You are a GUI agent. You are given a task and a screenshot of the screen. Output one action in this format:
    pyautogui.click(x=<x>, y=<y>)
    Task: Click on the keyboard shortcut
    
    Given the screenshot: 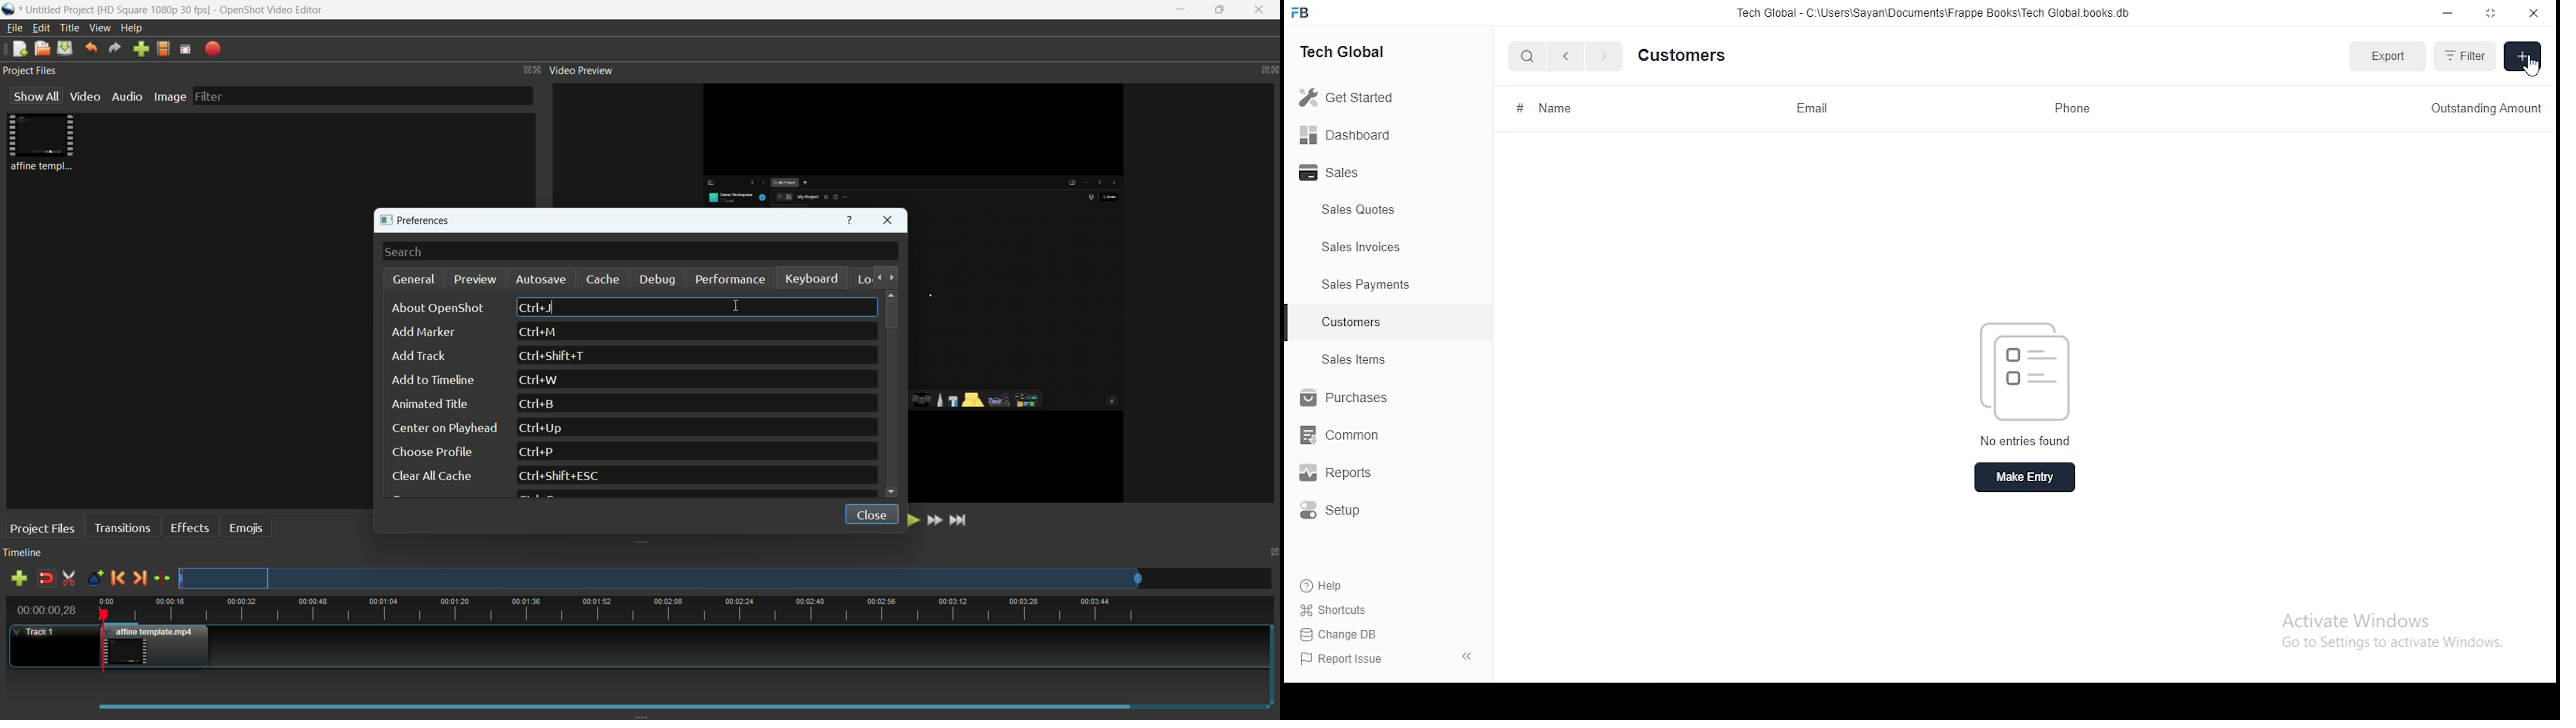 What is the action you would take?
    pyautogui.click(x=539, y=380)
    